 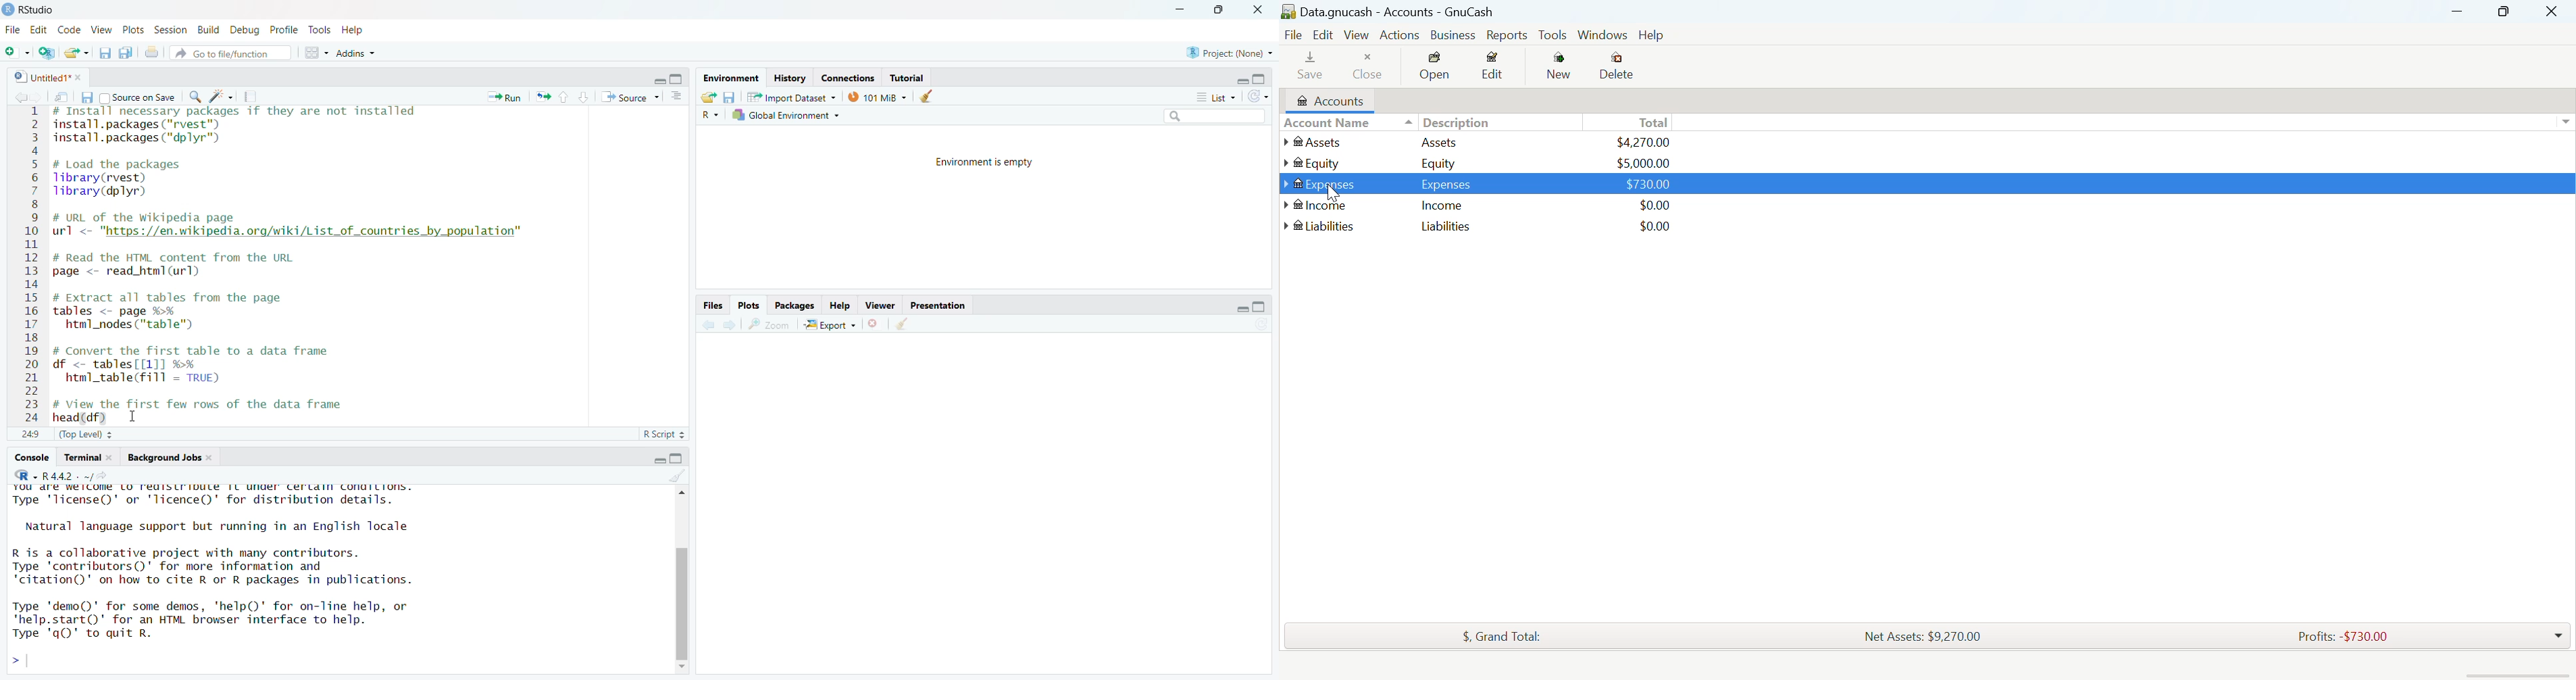 What do you see at coordinates (565, 97) in the screenshot?
I see `up` at bounding box center [565, 97].